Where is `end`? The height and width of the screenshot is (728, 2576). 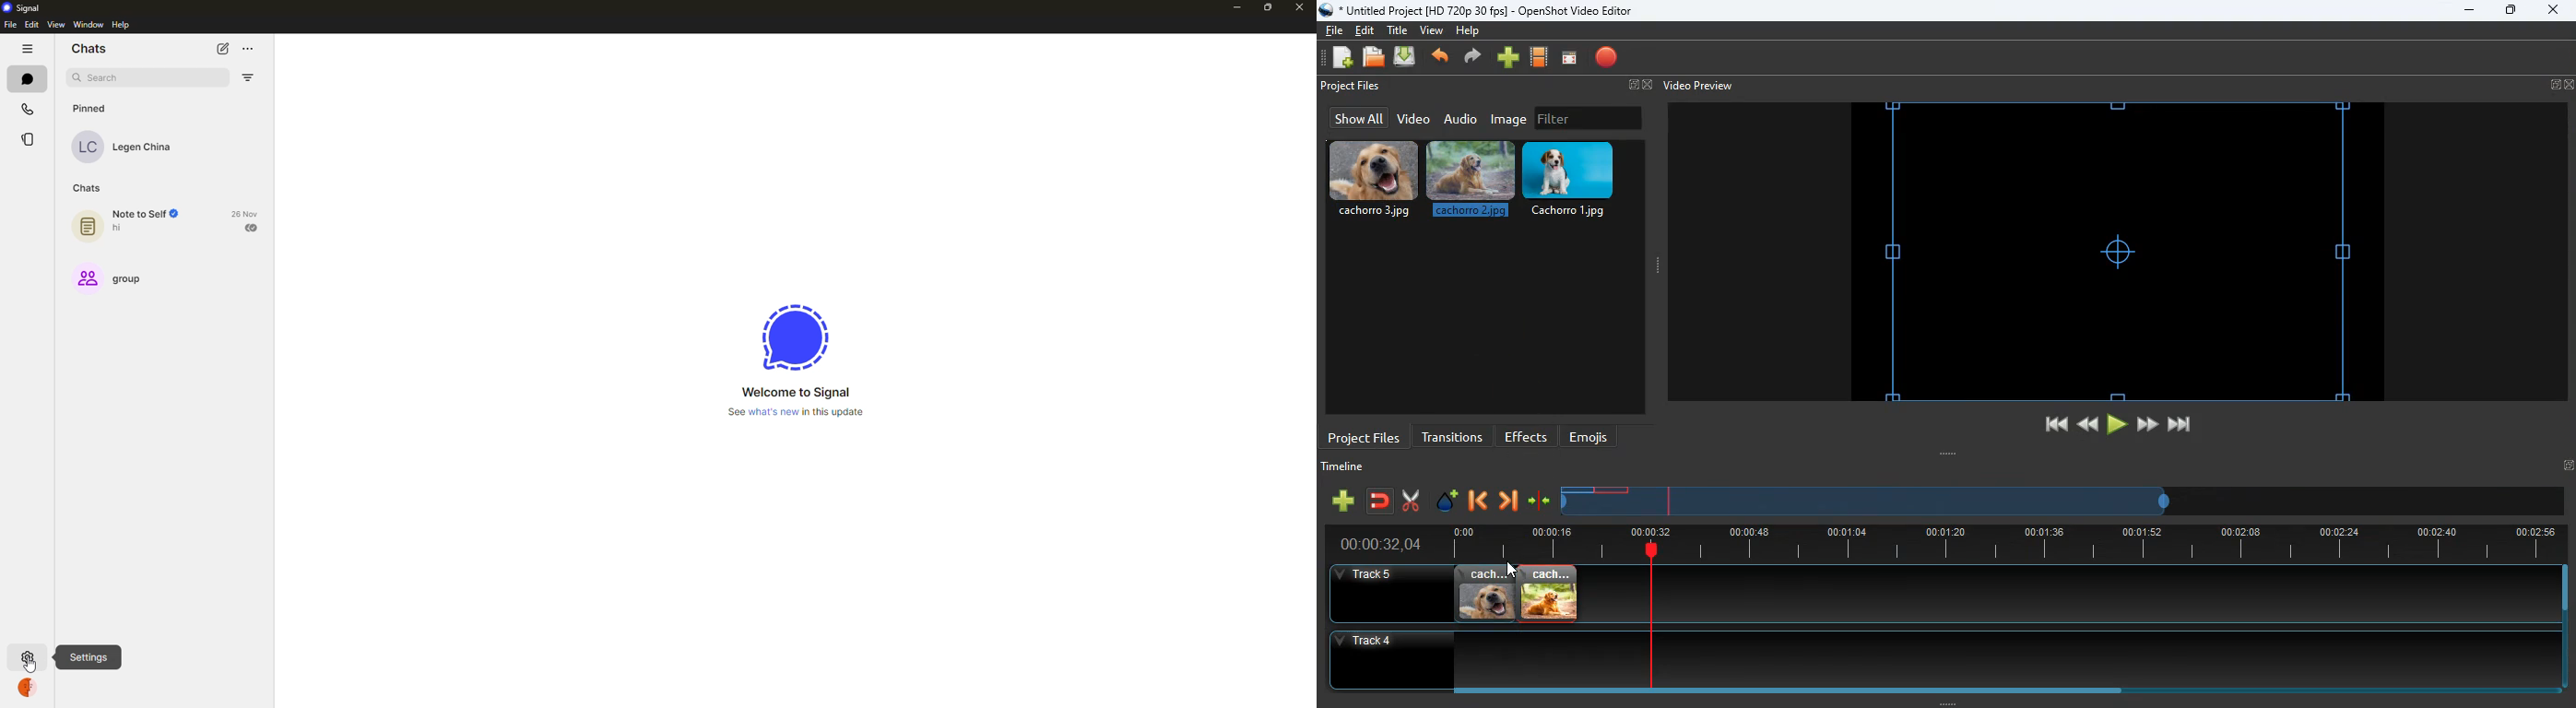 end is located at coordinates (2181, 428).